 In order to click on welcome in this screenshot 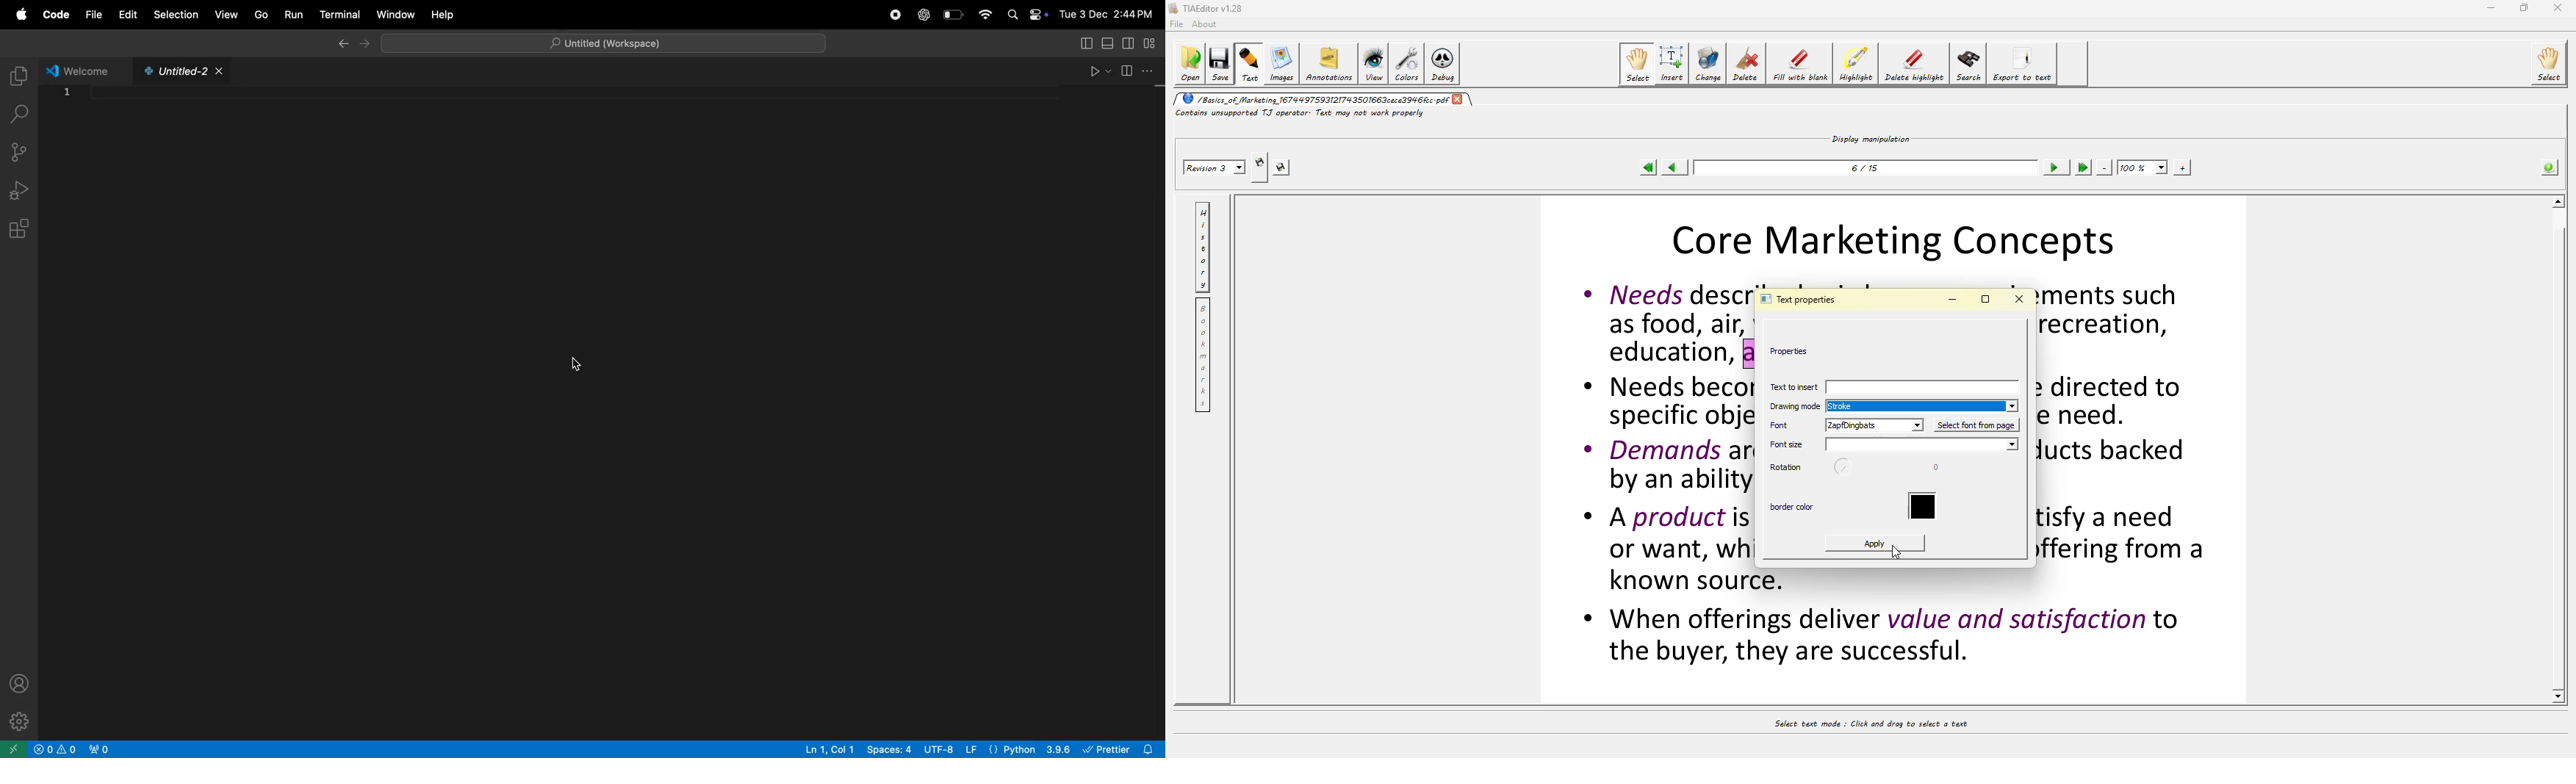, I will do `click(79, 69)`.